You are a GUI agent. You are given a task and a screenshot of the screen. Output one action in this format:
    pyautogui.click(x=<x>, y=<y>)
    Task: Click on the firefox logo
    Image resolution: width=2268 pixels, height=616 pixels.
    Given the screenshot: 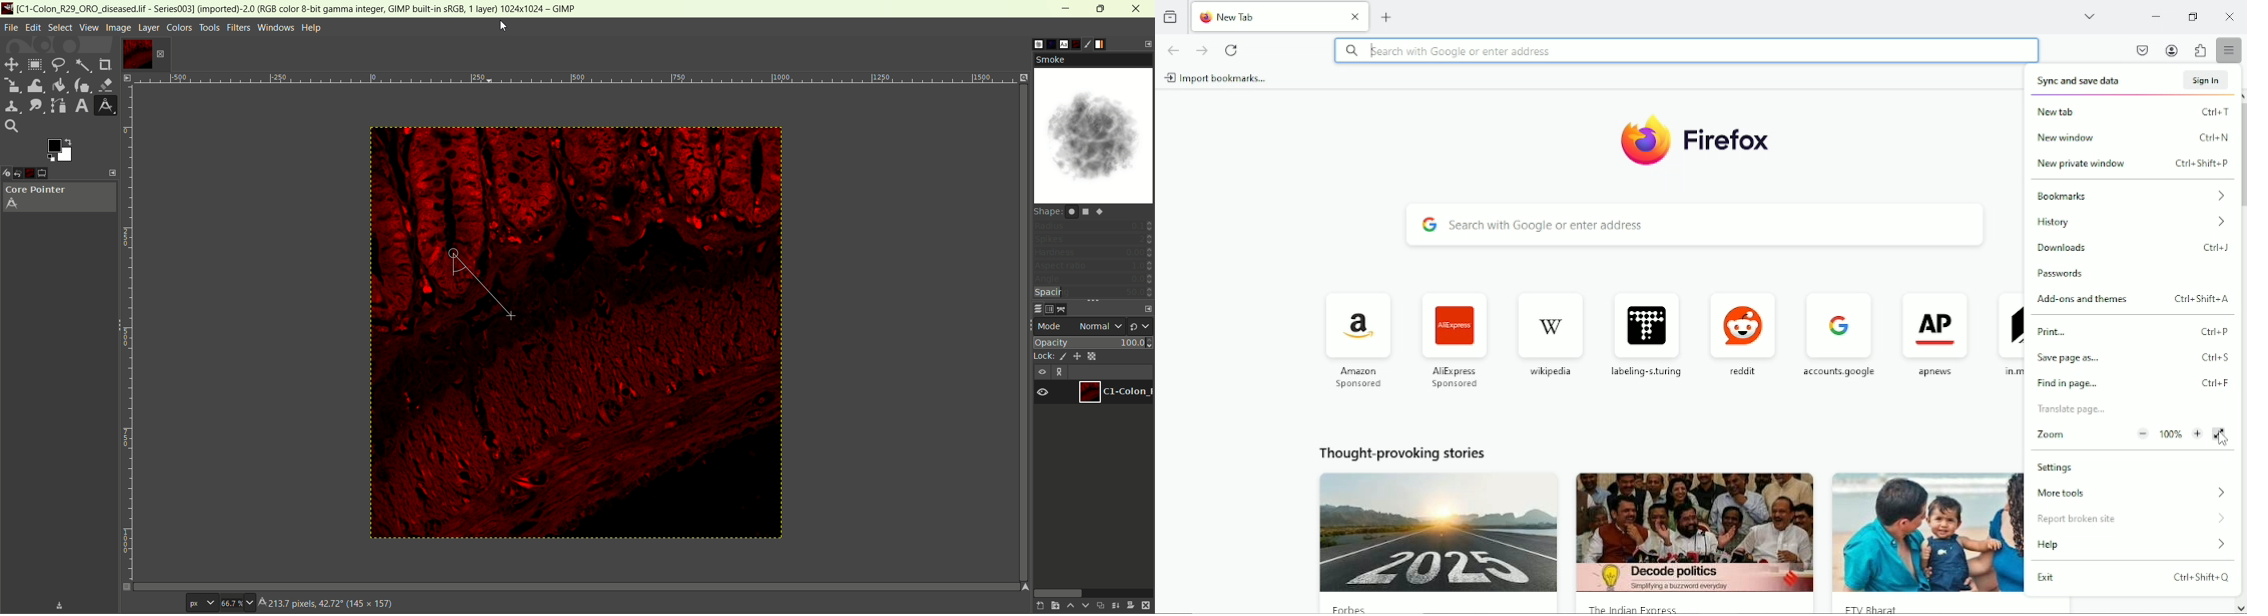 What is the action you would take?
    pyautogui.click(x=1645, y=139)
    